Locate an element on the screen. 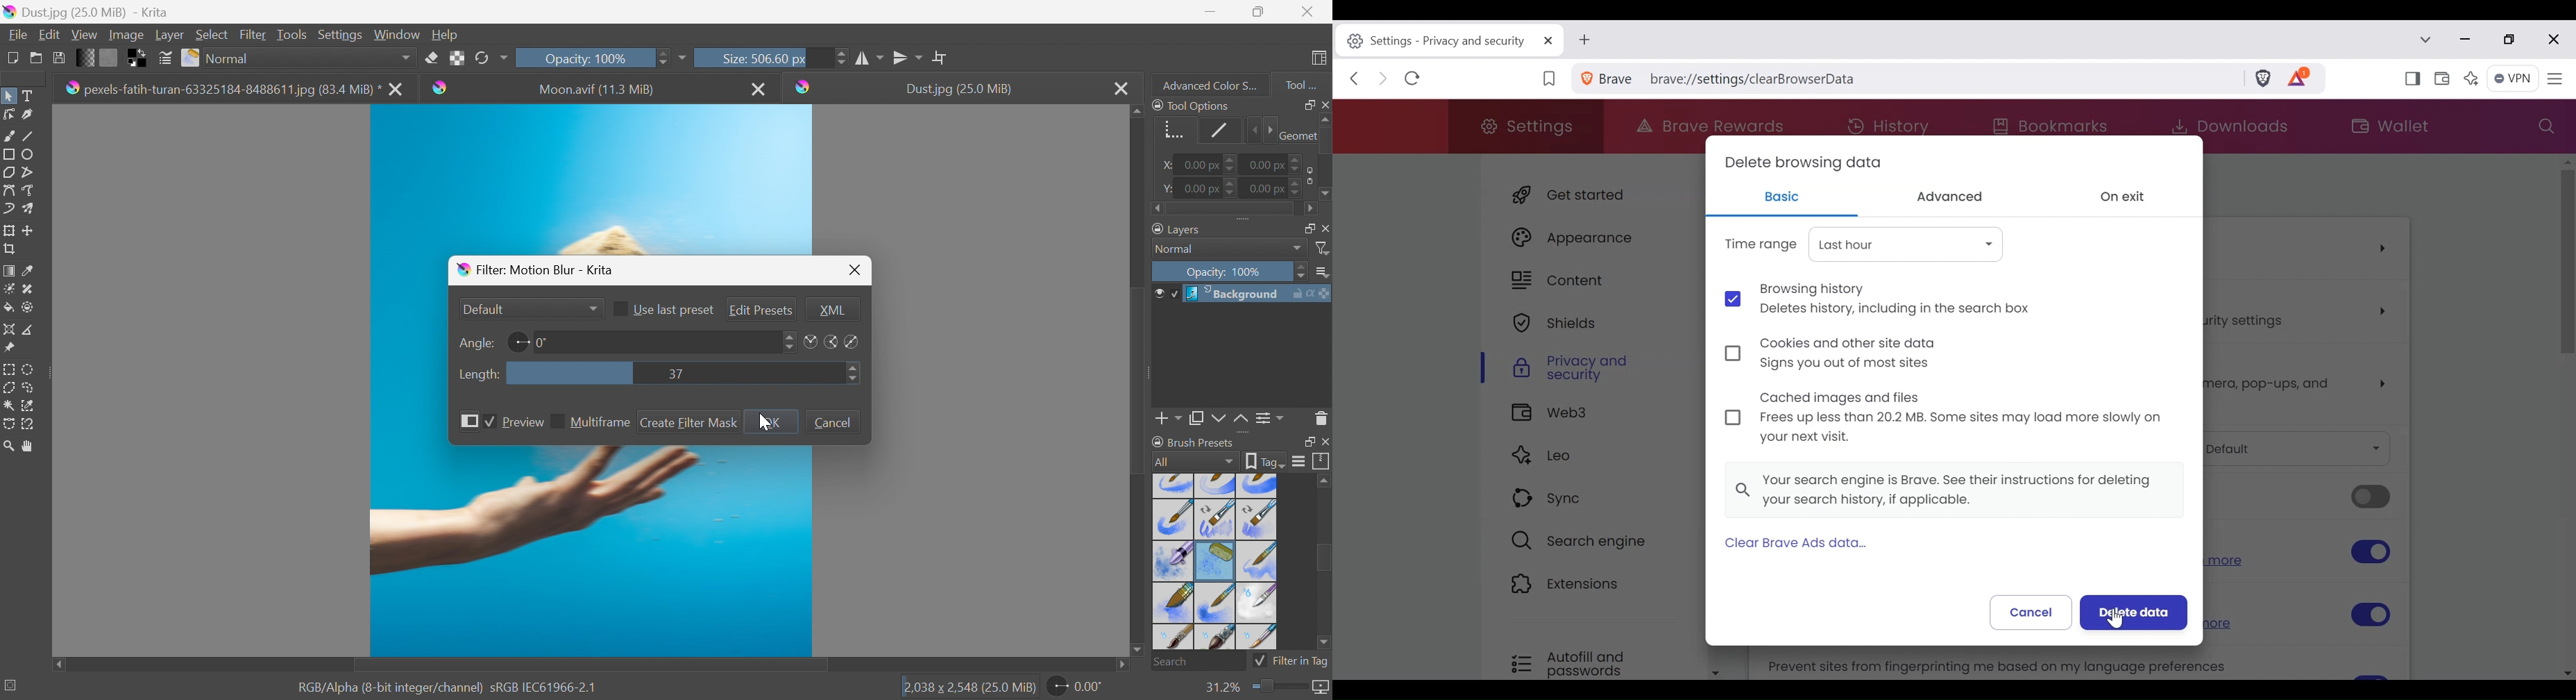 The height and width of the screenshot is (700, 2576). Show the tag box options is located at coordinates (1266, 460).